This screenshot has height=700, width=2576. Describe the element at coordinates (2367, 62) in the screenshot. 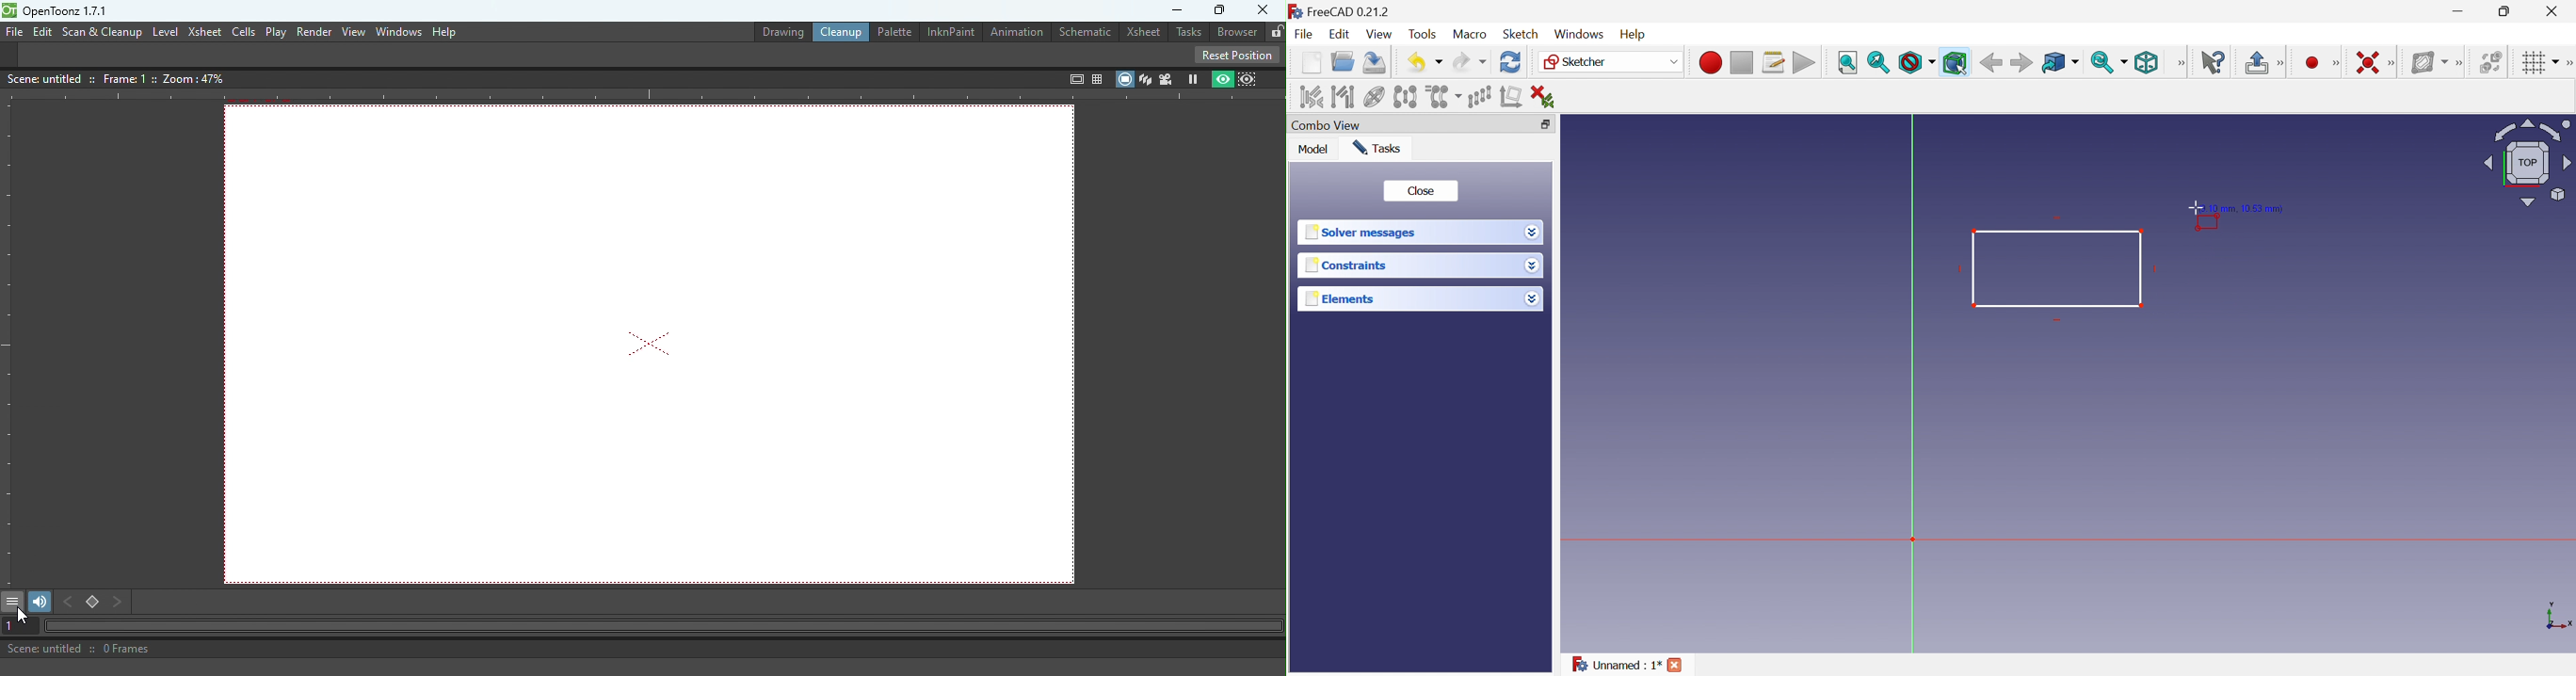

I see `Constrain coincident` at that location.